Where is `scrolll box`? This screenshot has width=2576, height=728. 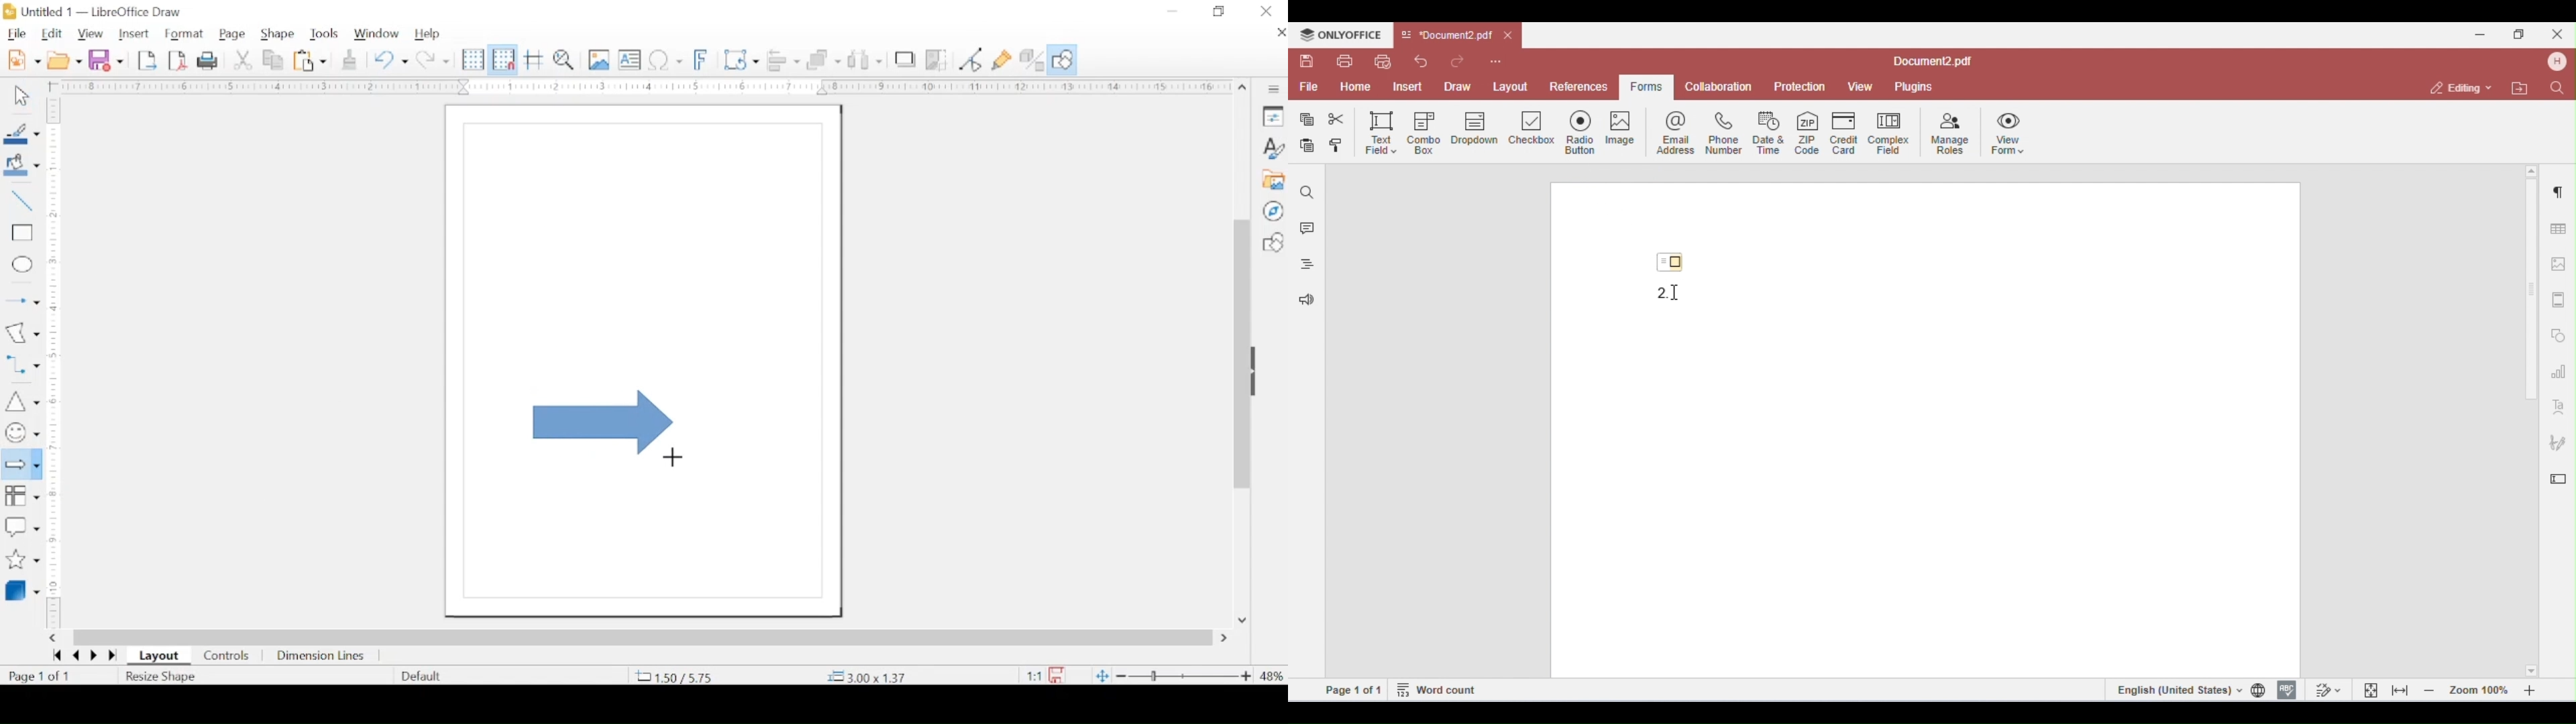
scrolll box is located at coordinates (1240, 353).